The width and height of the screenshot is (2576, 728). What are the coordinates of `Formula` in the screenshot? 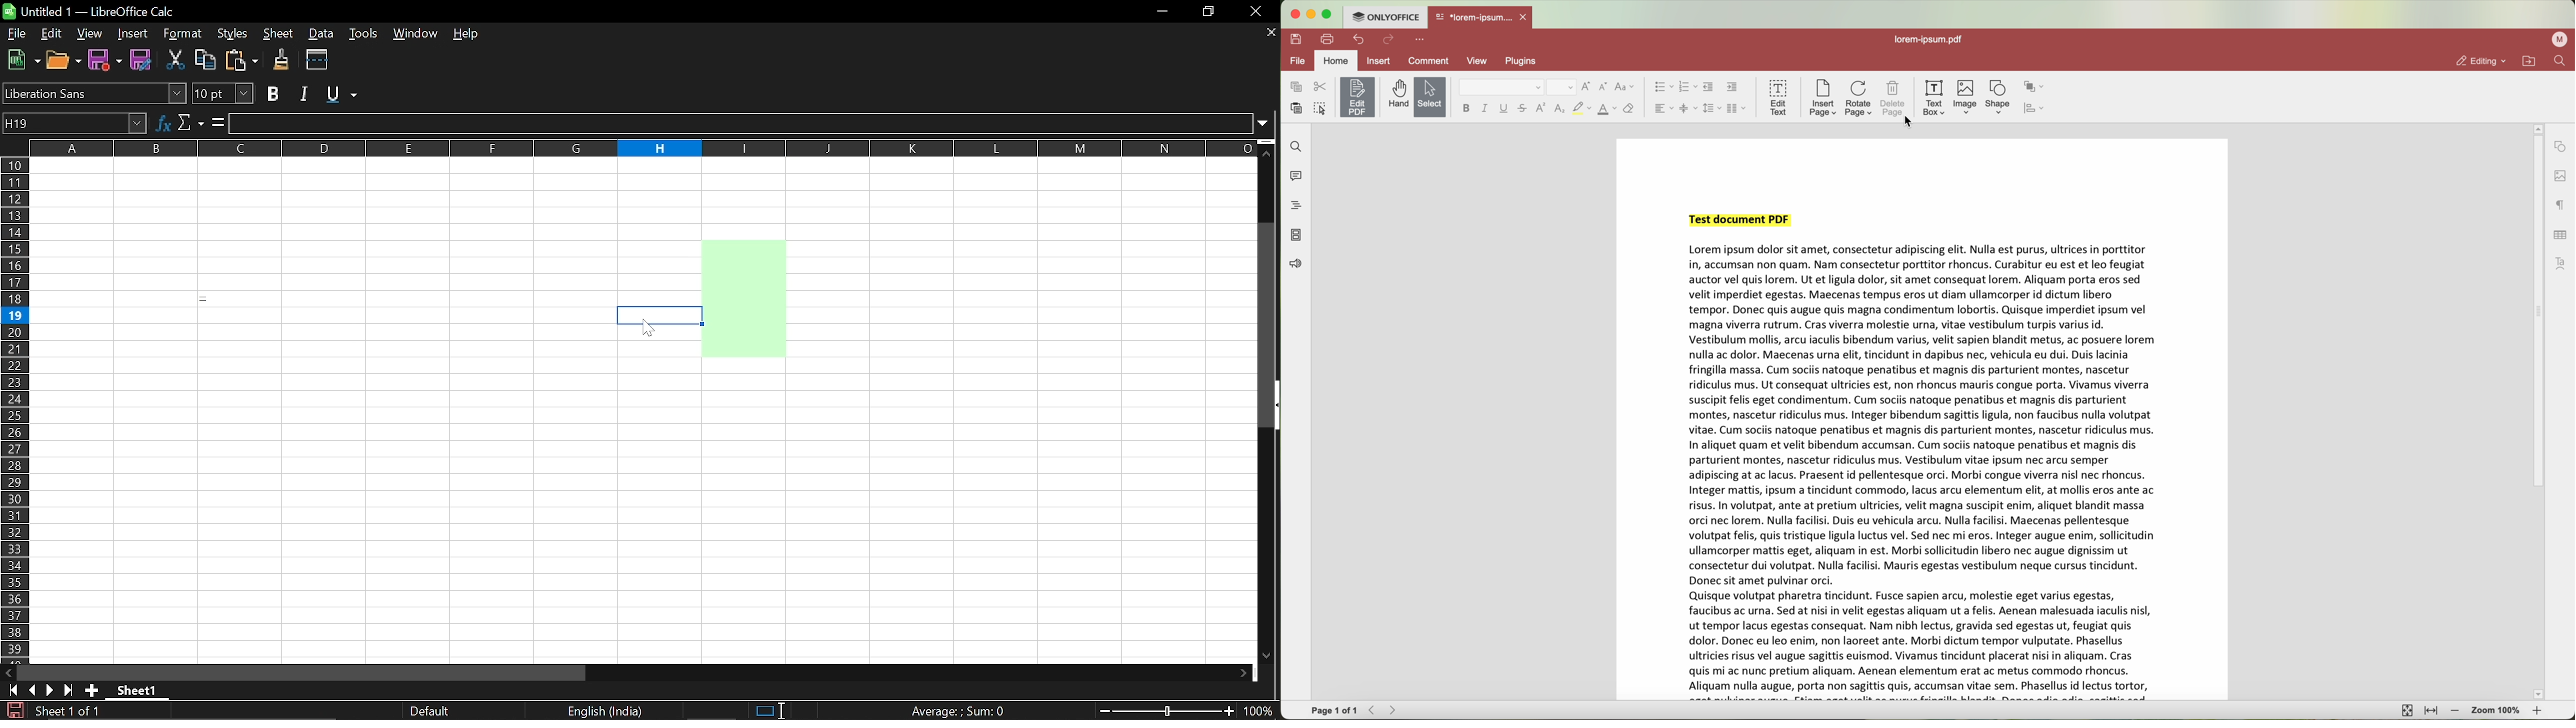 It's located at (218, 124).